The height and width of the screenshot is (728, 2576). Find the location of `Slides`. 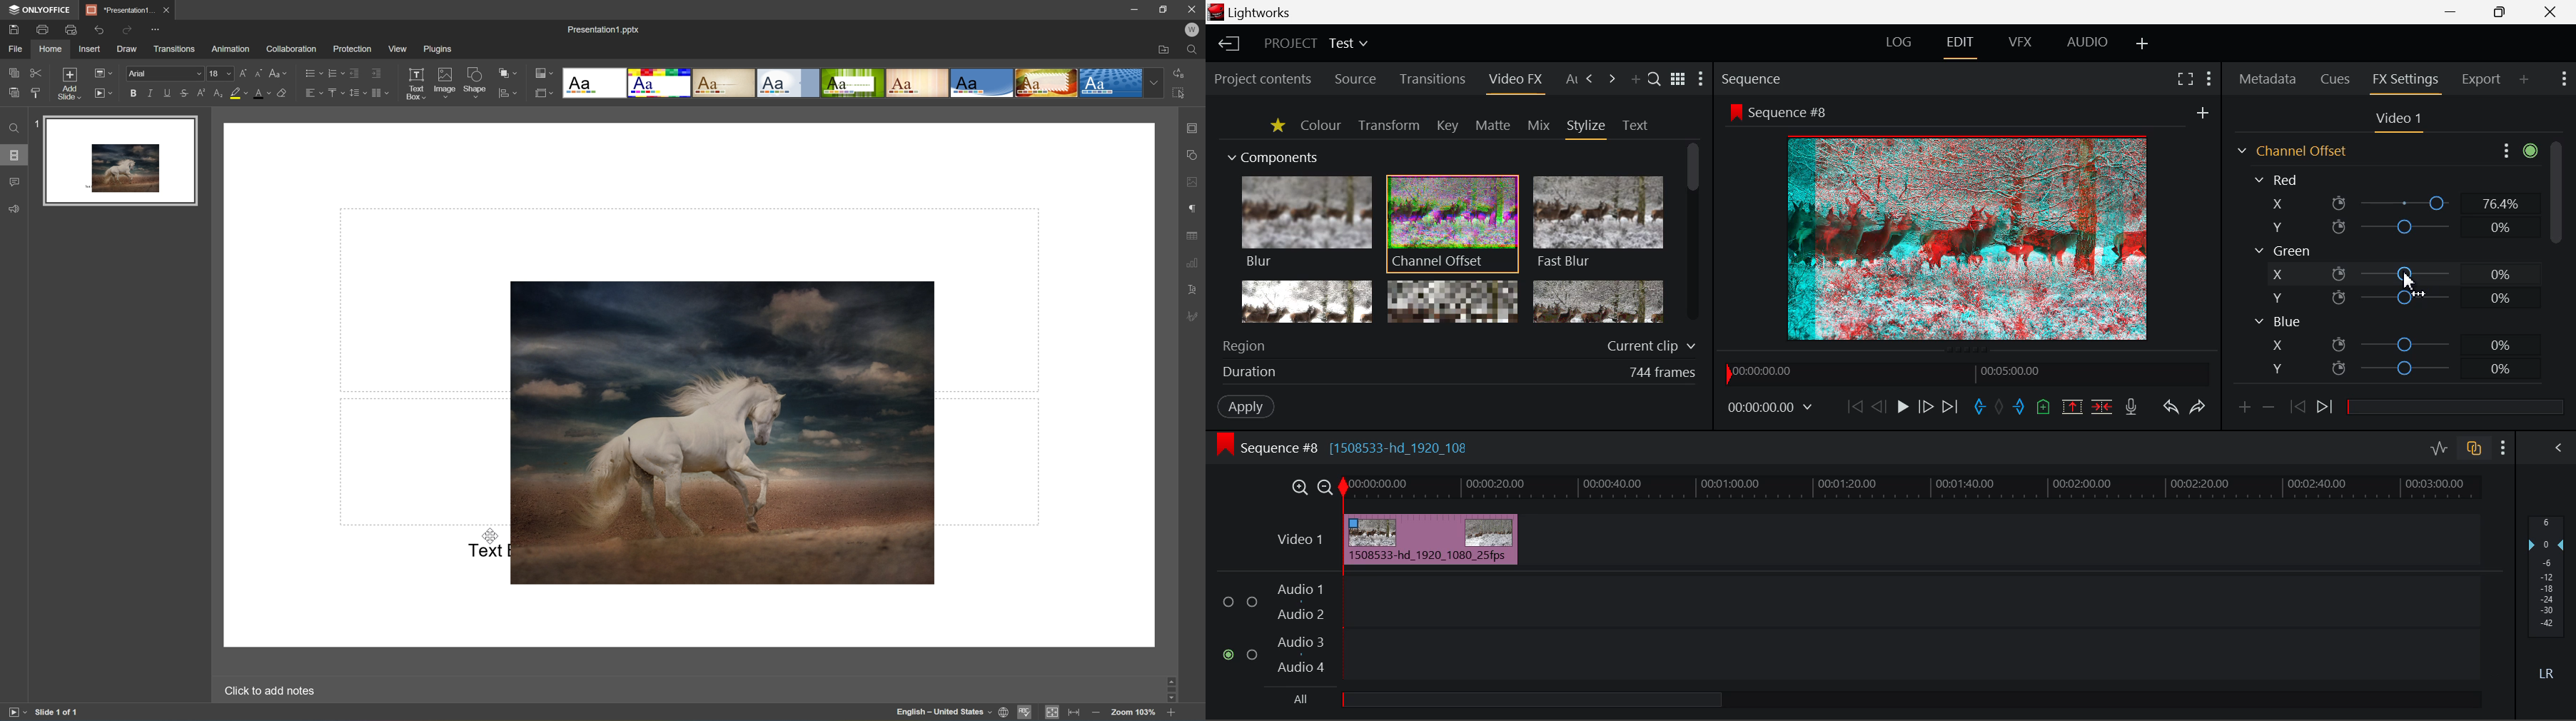

Slides is located at coordinates (13, 155).